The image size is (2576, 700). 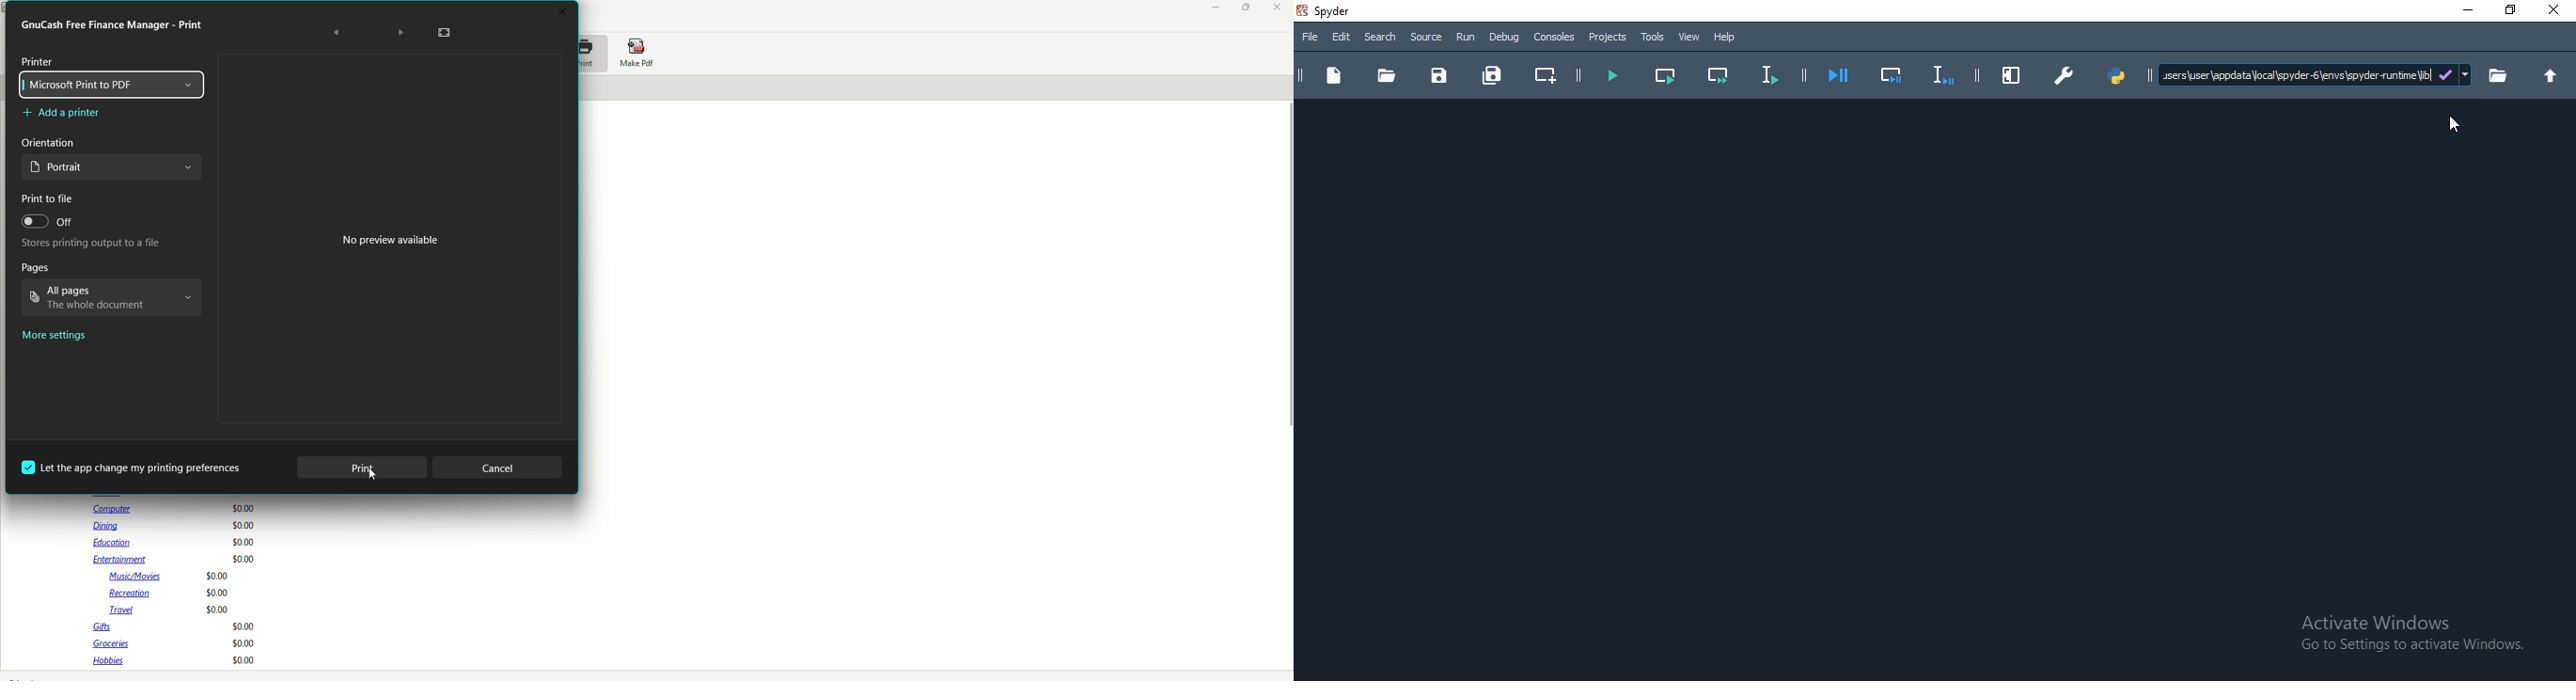 What do you see at coordinates (2499, 75) in the screenshot?
I see `folder` at bounding box center [2499, 75].